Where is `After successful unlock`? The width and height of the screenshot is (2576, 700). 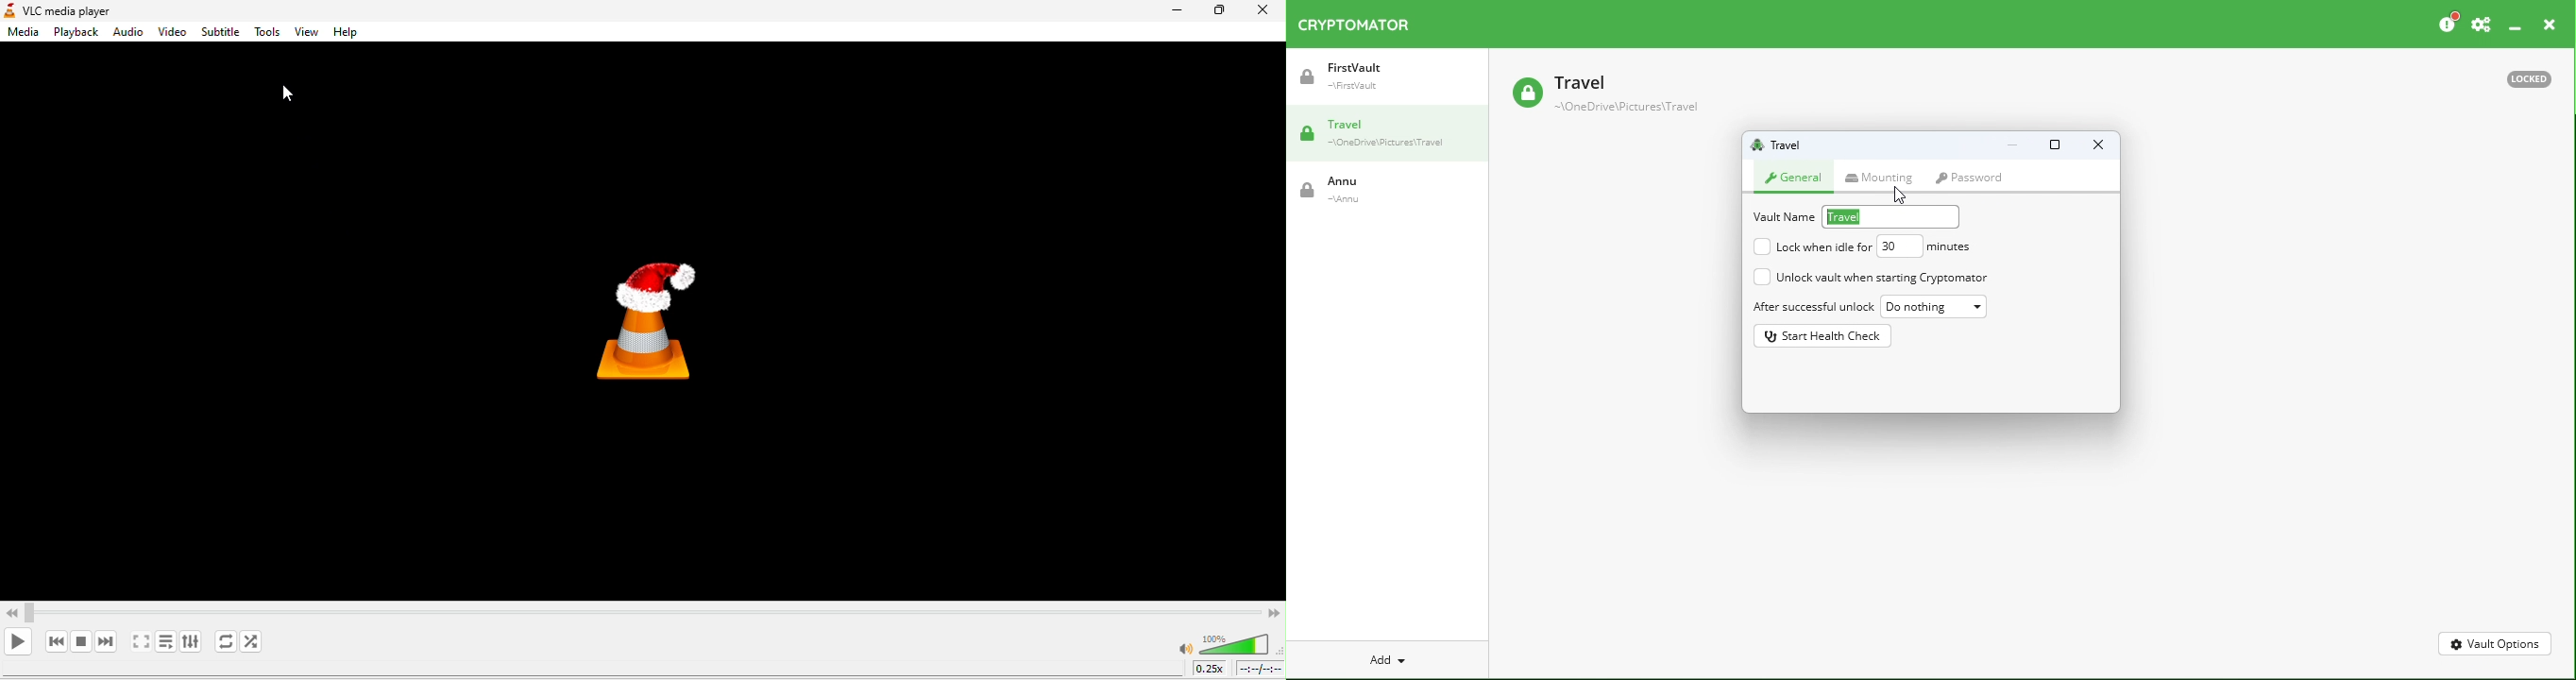
After successful unlock is located at coordinates (1810, 305).